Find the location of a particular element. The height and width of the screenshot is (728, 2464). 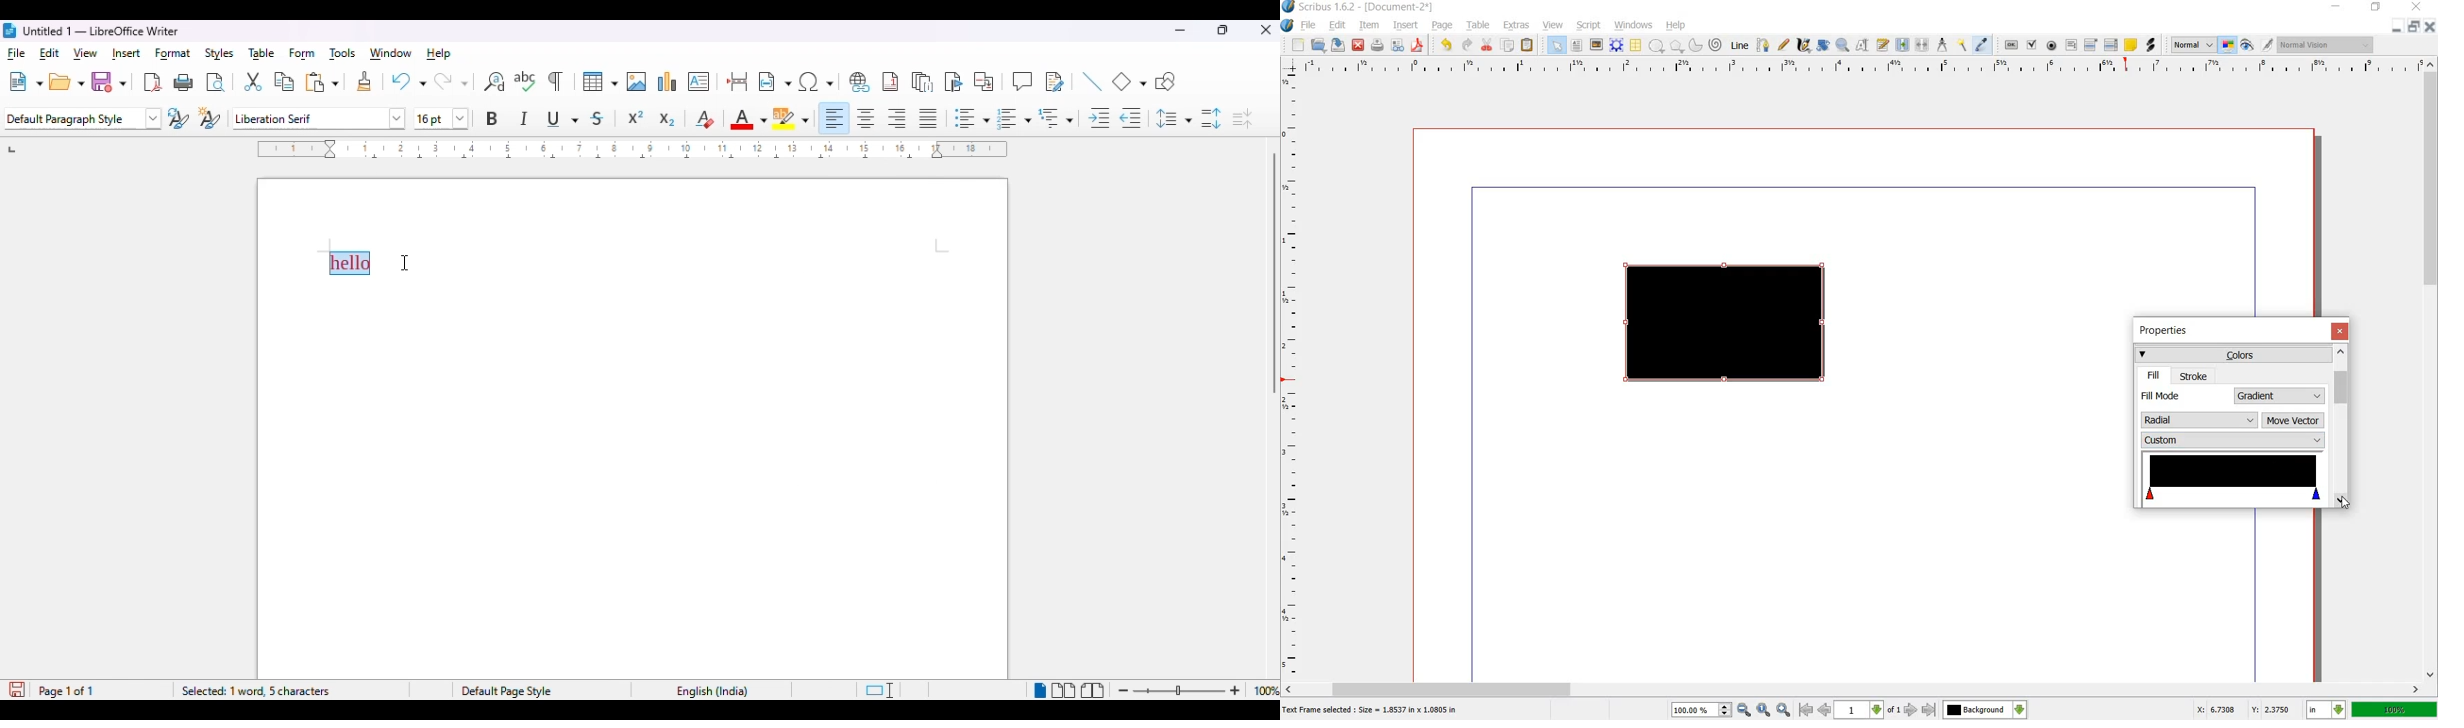

justified is located at coordinates (929, 118).